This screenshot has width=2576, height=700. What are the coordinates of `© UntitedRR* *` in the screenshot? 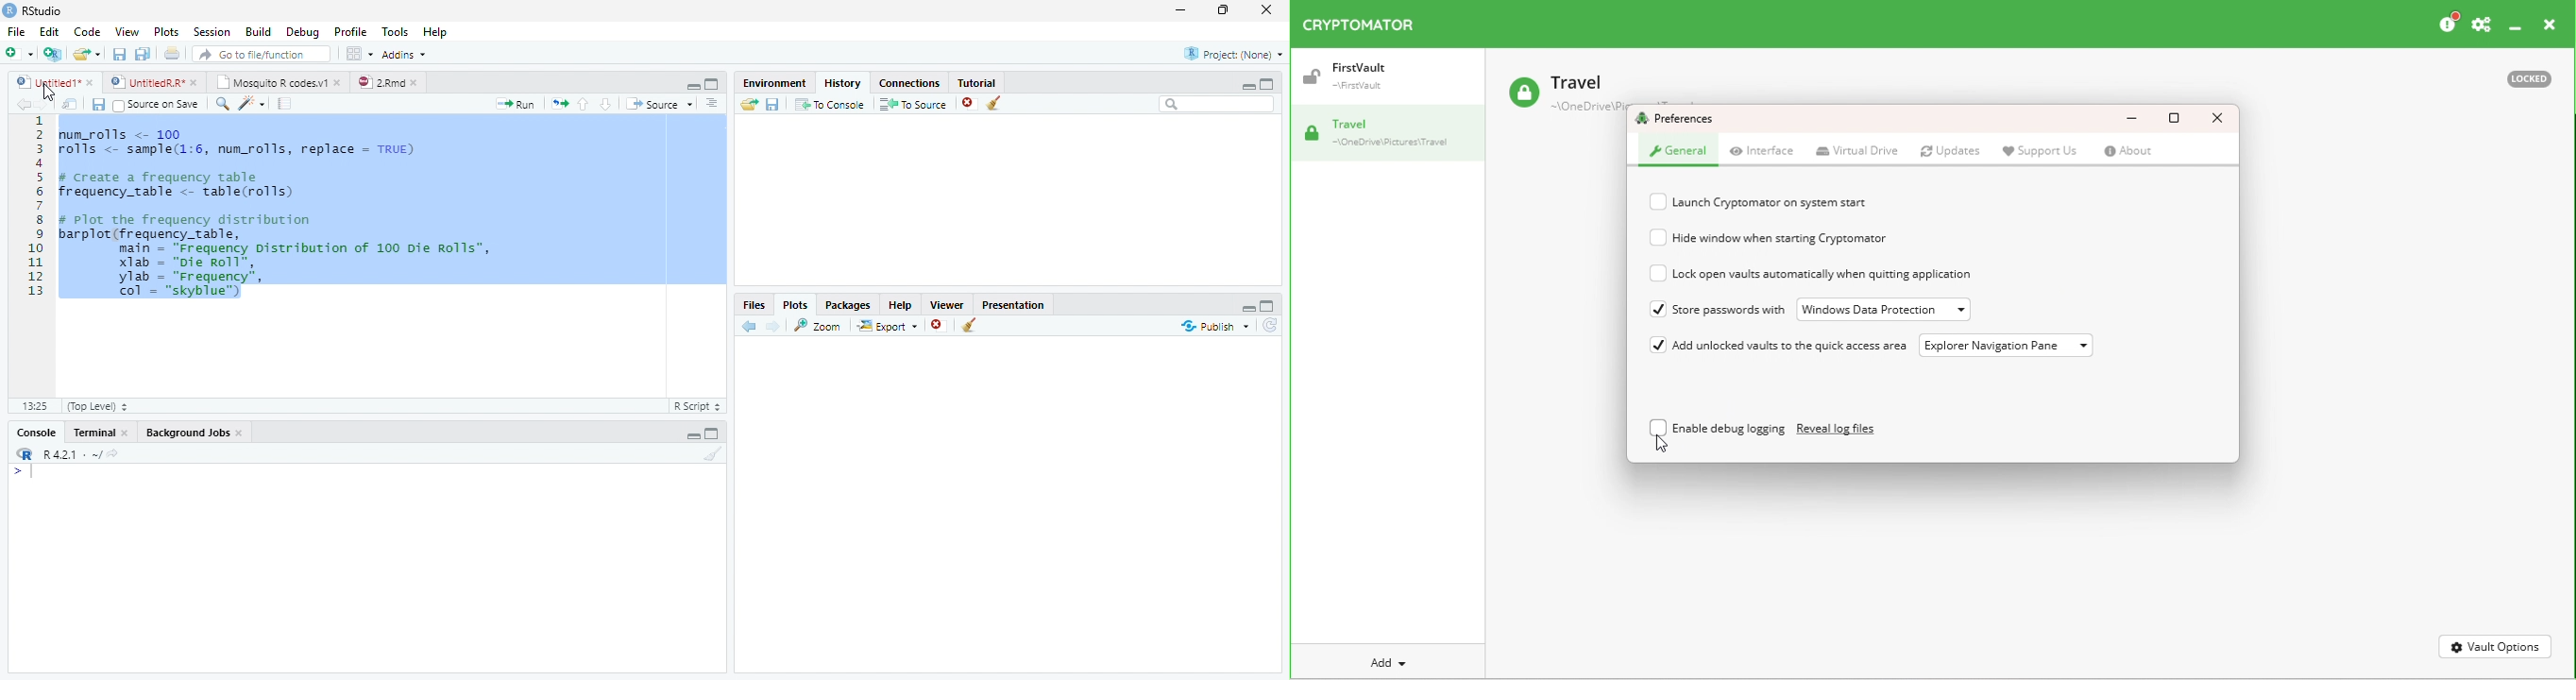 It's located at (156, 82).